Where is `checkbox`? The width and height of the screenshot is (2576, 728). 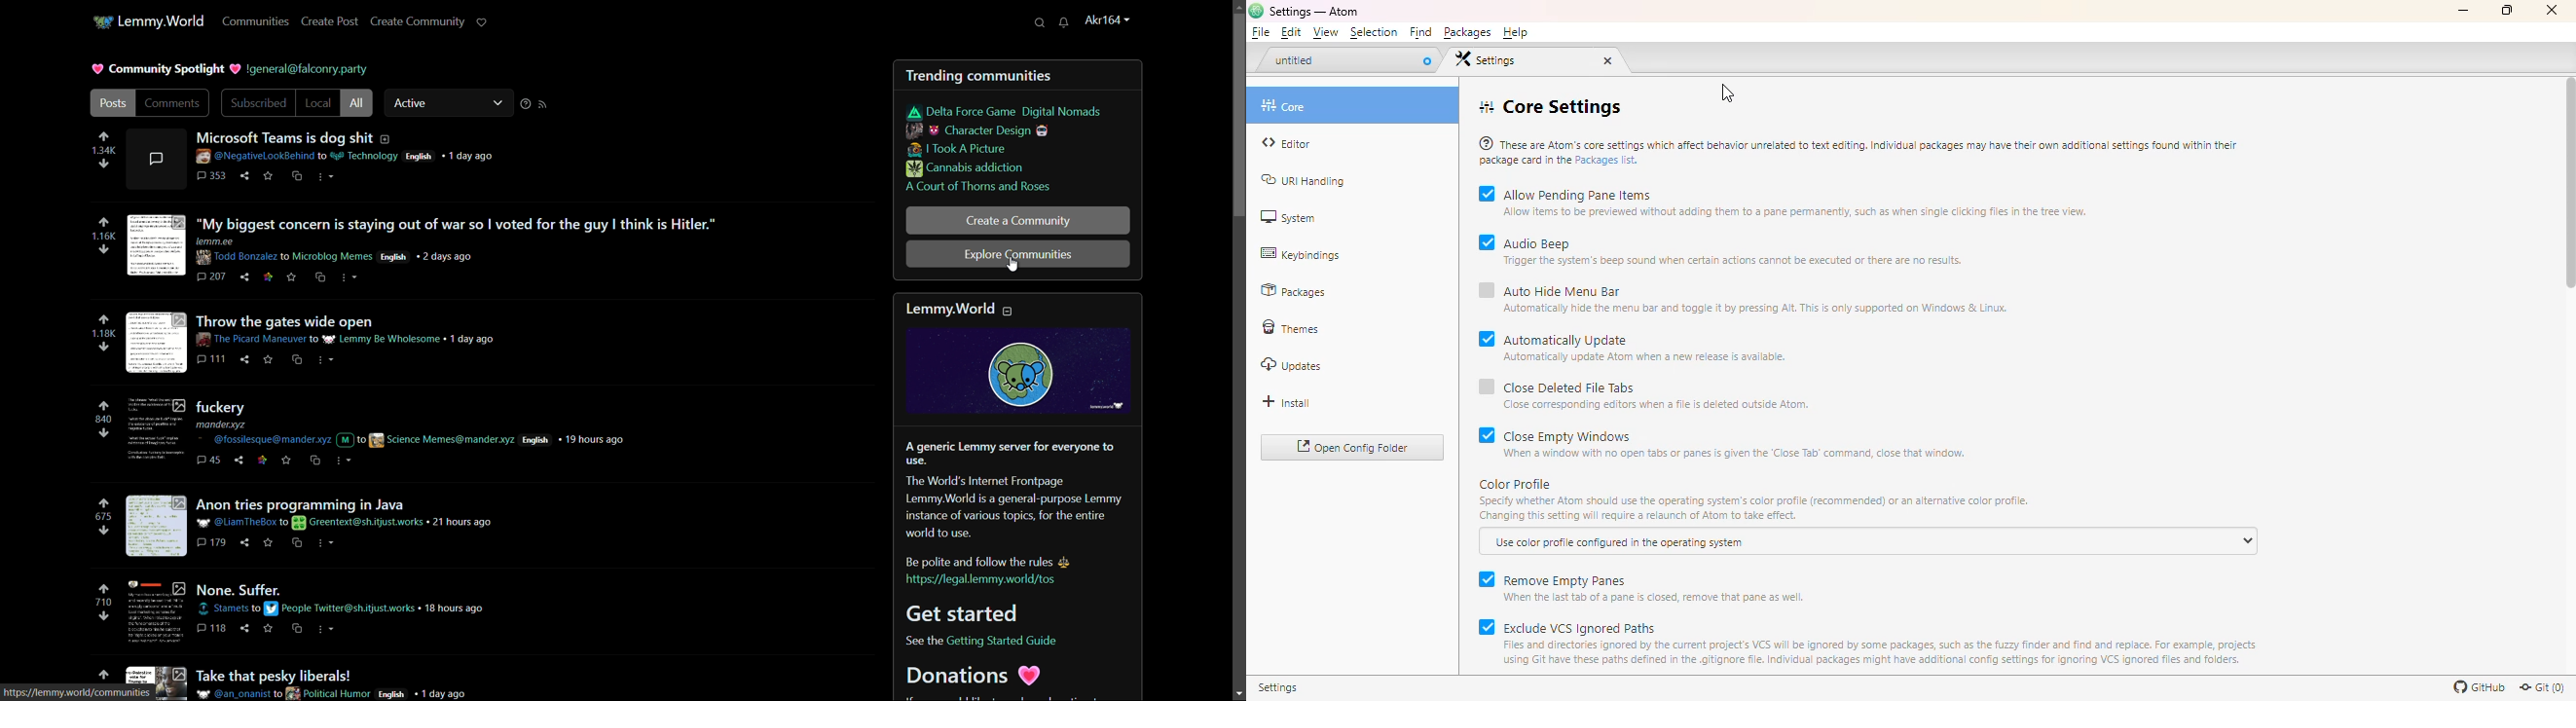
checkbox is located at coordinates (1486, 201).